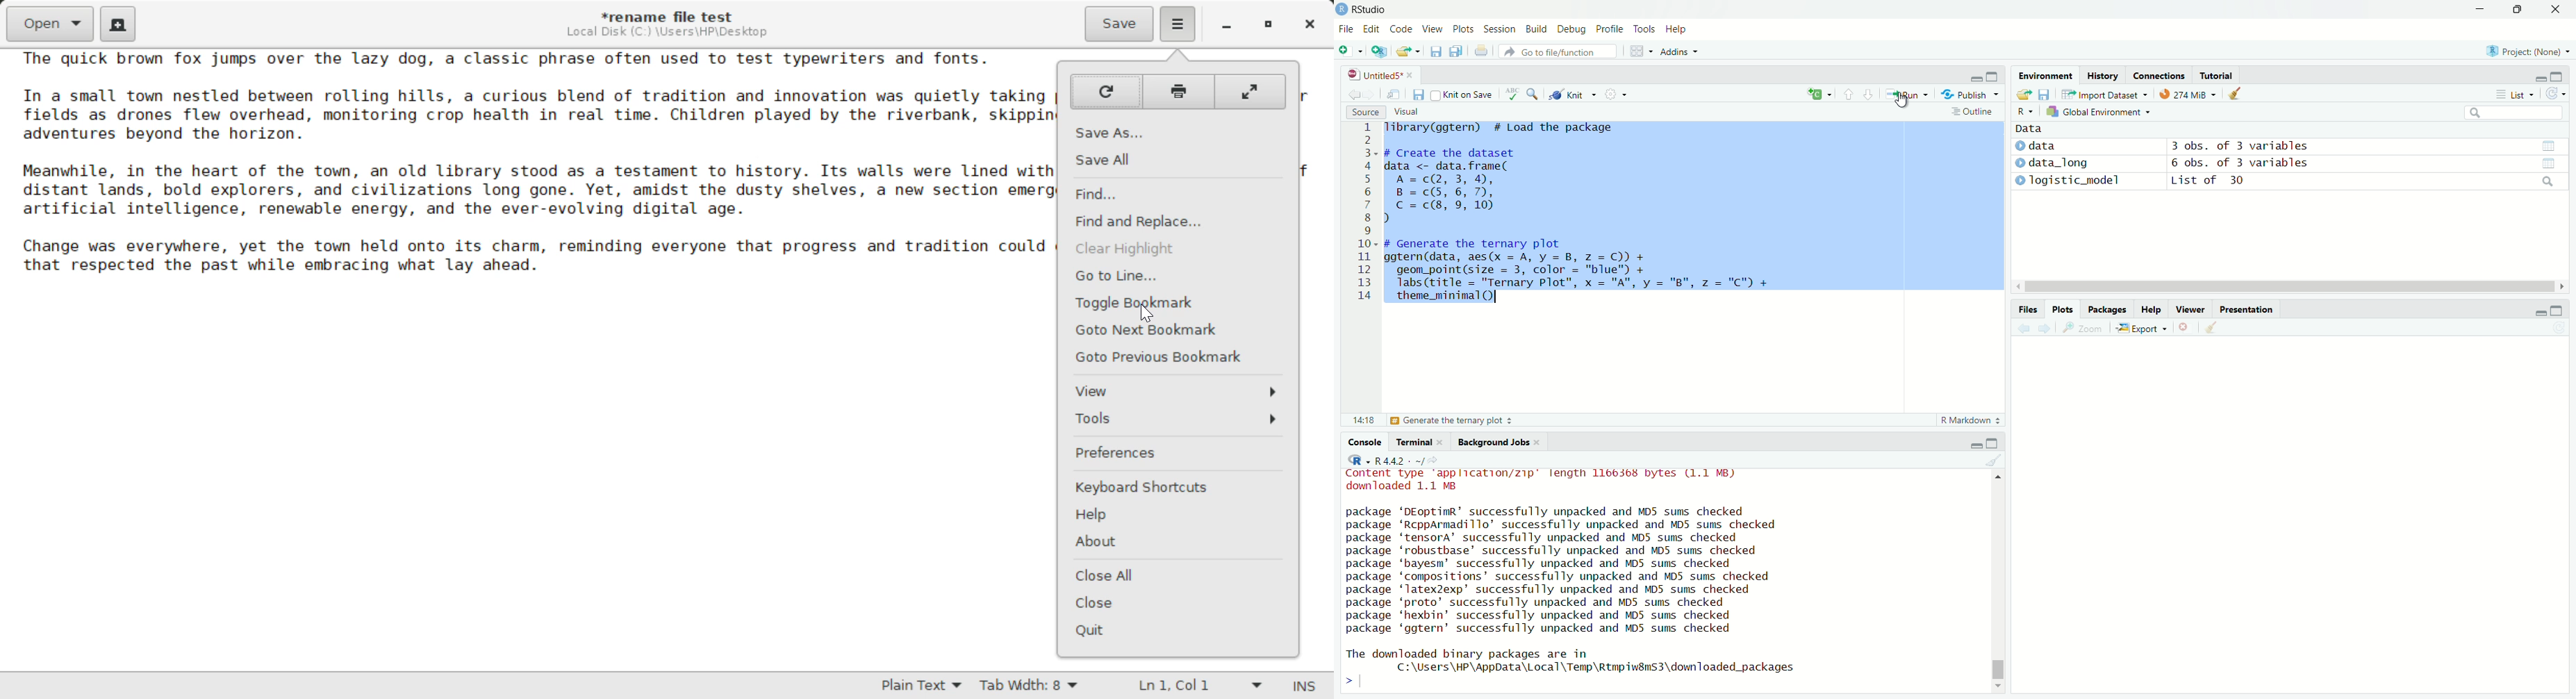  What do you see at coordinates (1608, 29) in the screenshot?
I see `Profile` at bounding box center [1608, 29].